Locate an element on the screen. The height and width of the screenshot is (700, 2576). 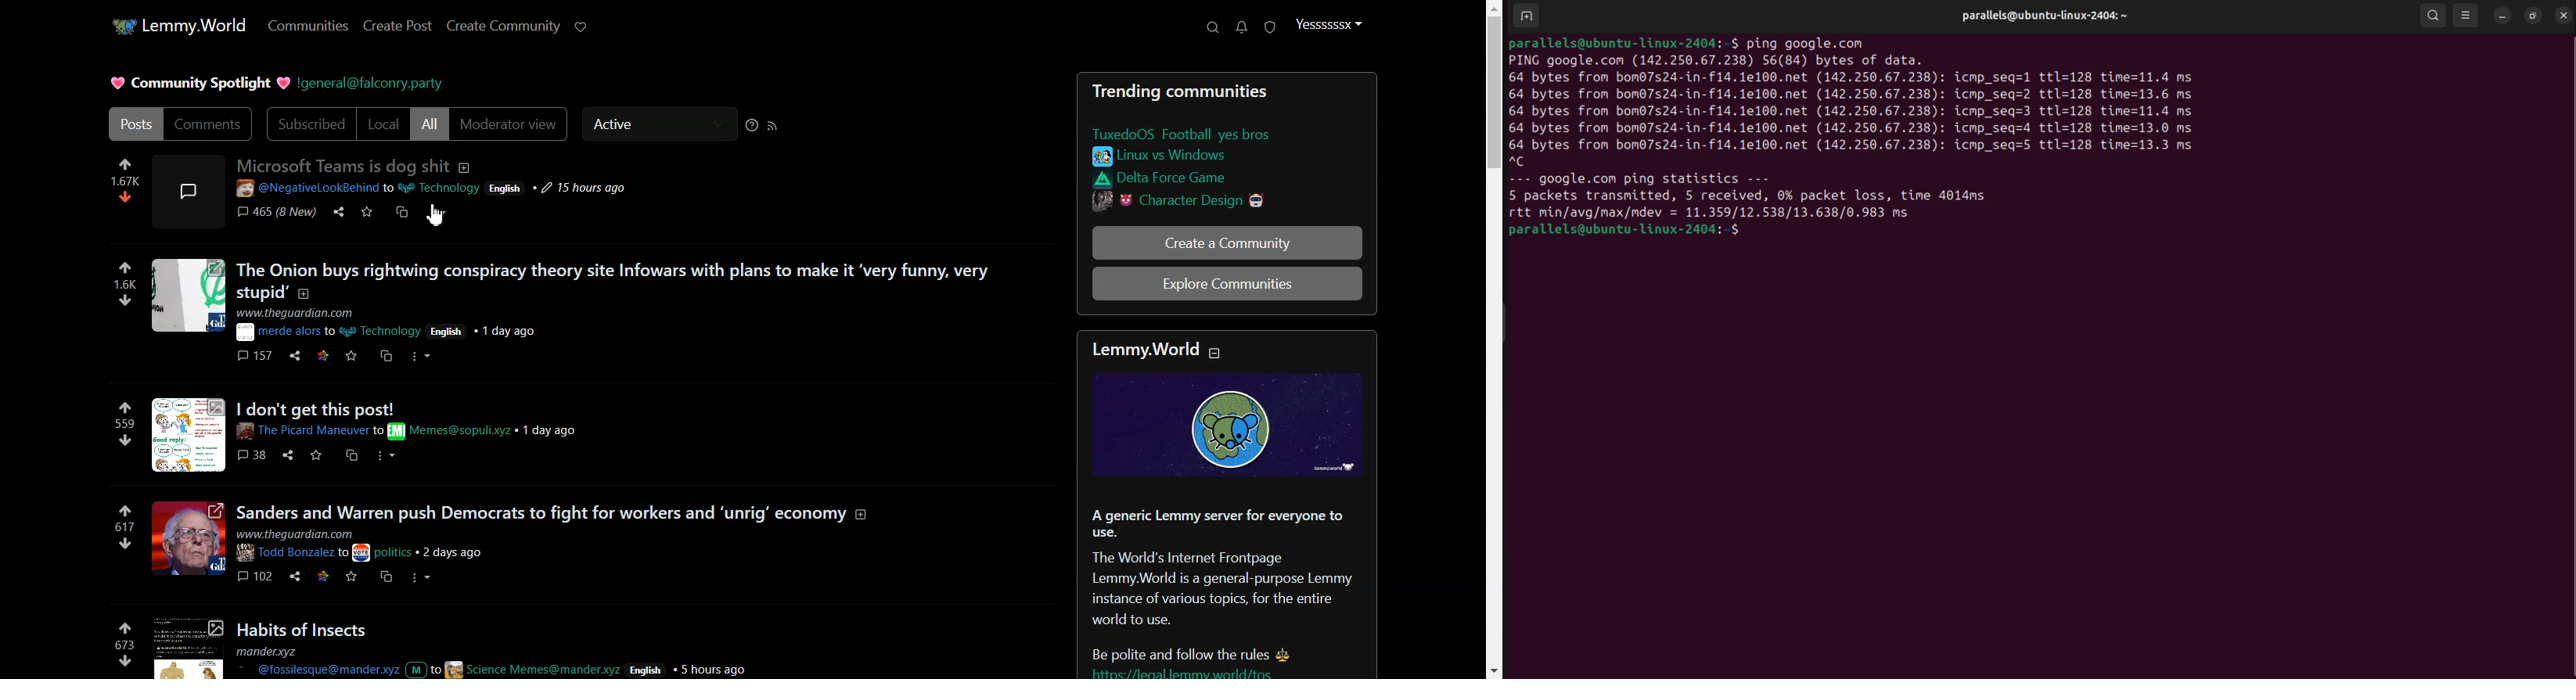
time 1.4 ms is located at coordinates (2148, 76).